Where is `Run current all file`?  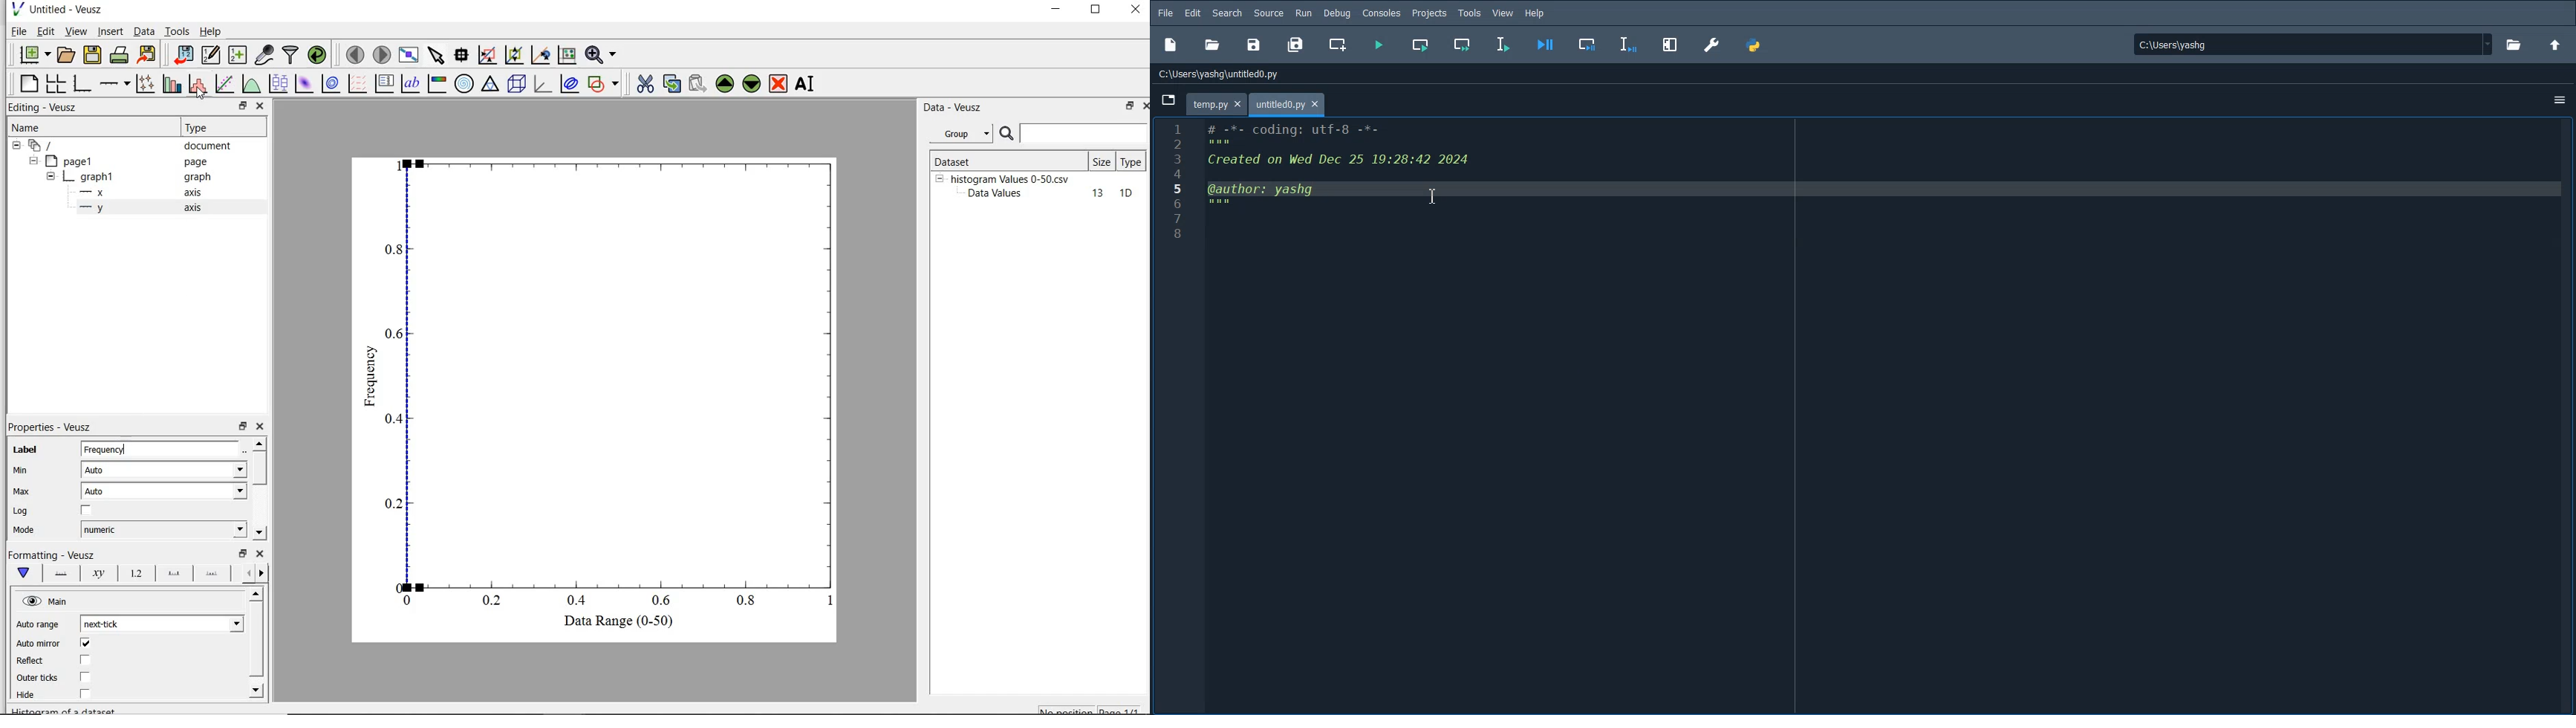 Run current all file is located at coordinates (1421, 46).